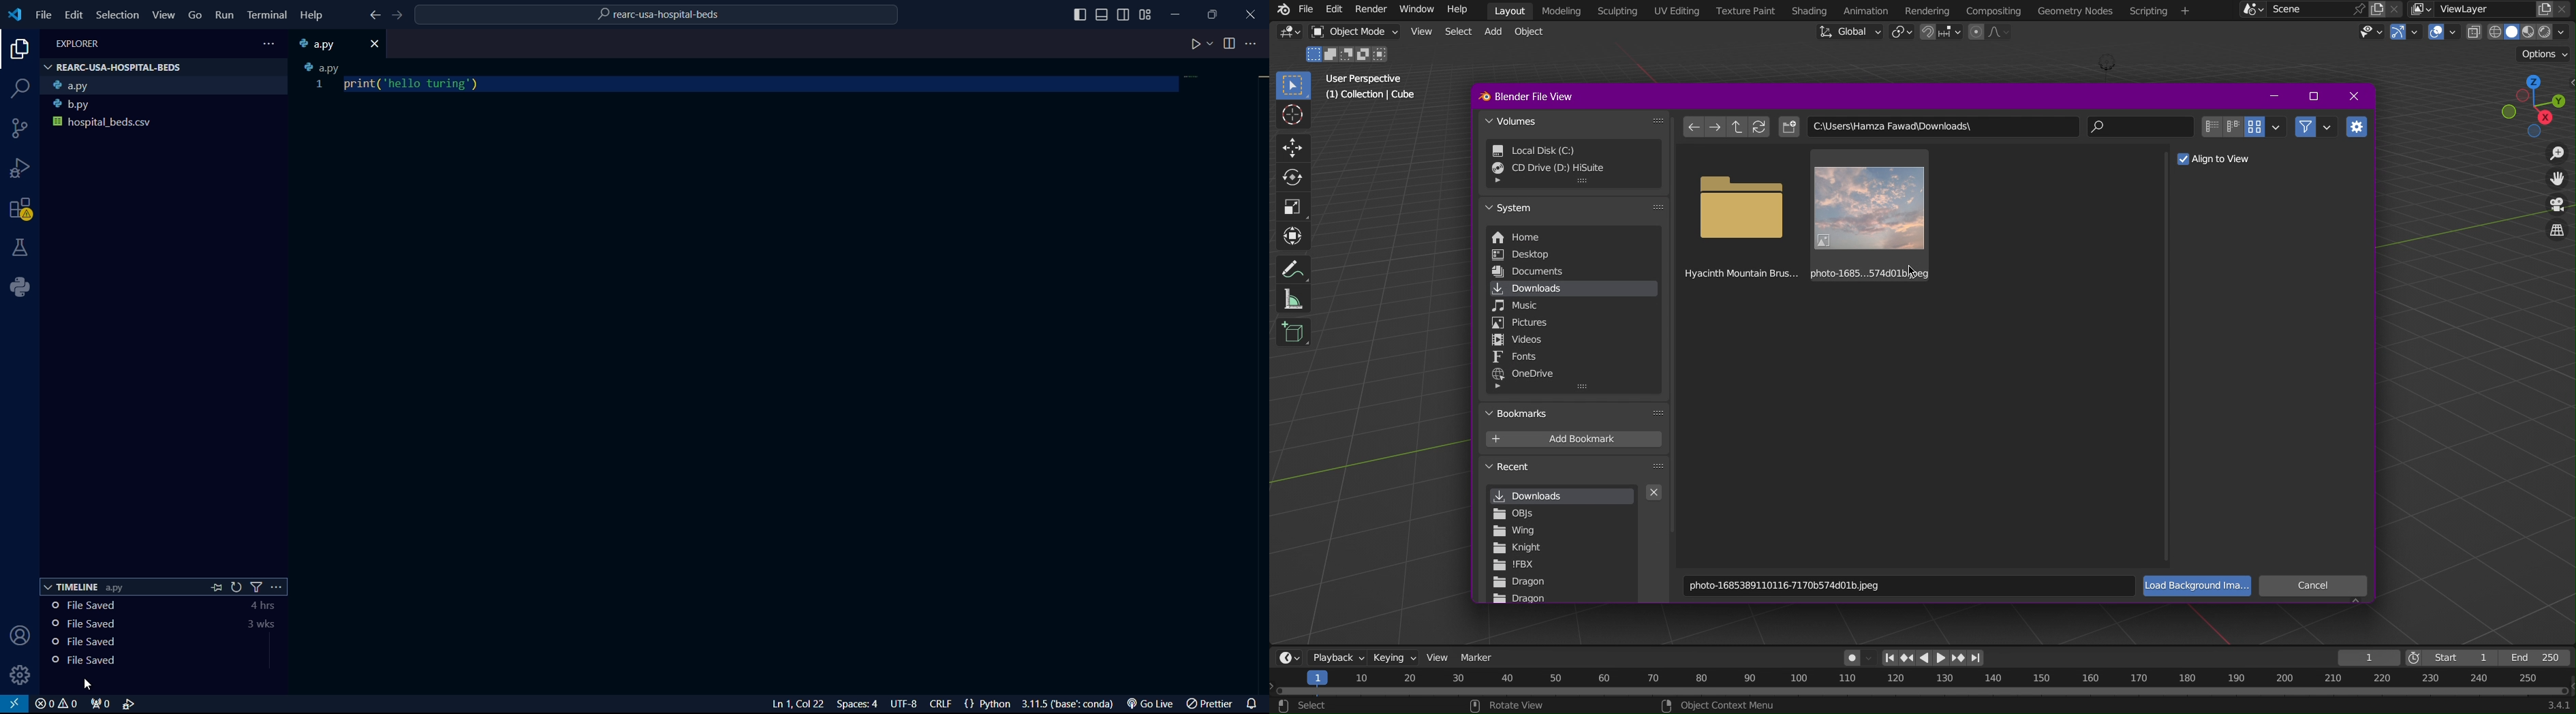 Image resolution: width=2576 pixels, height=728 pixels. Describe the element at coordinates (323, 67) in the screenshot. I see `a.py` at that location.